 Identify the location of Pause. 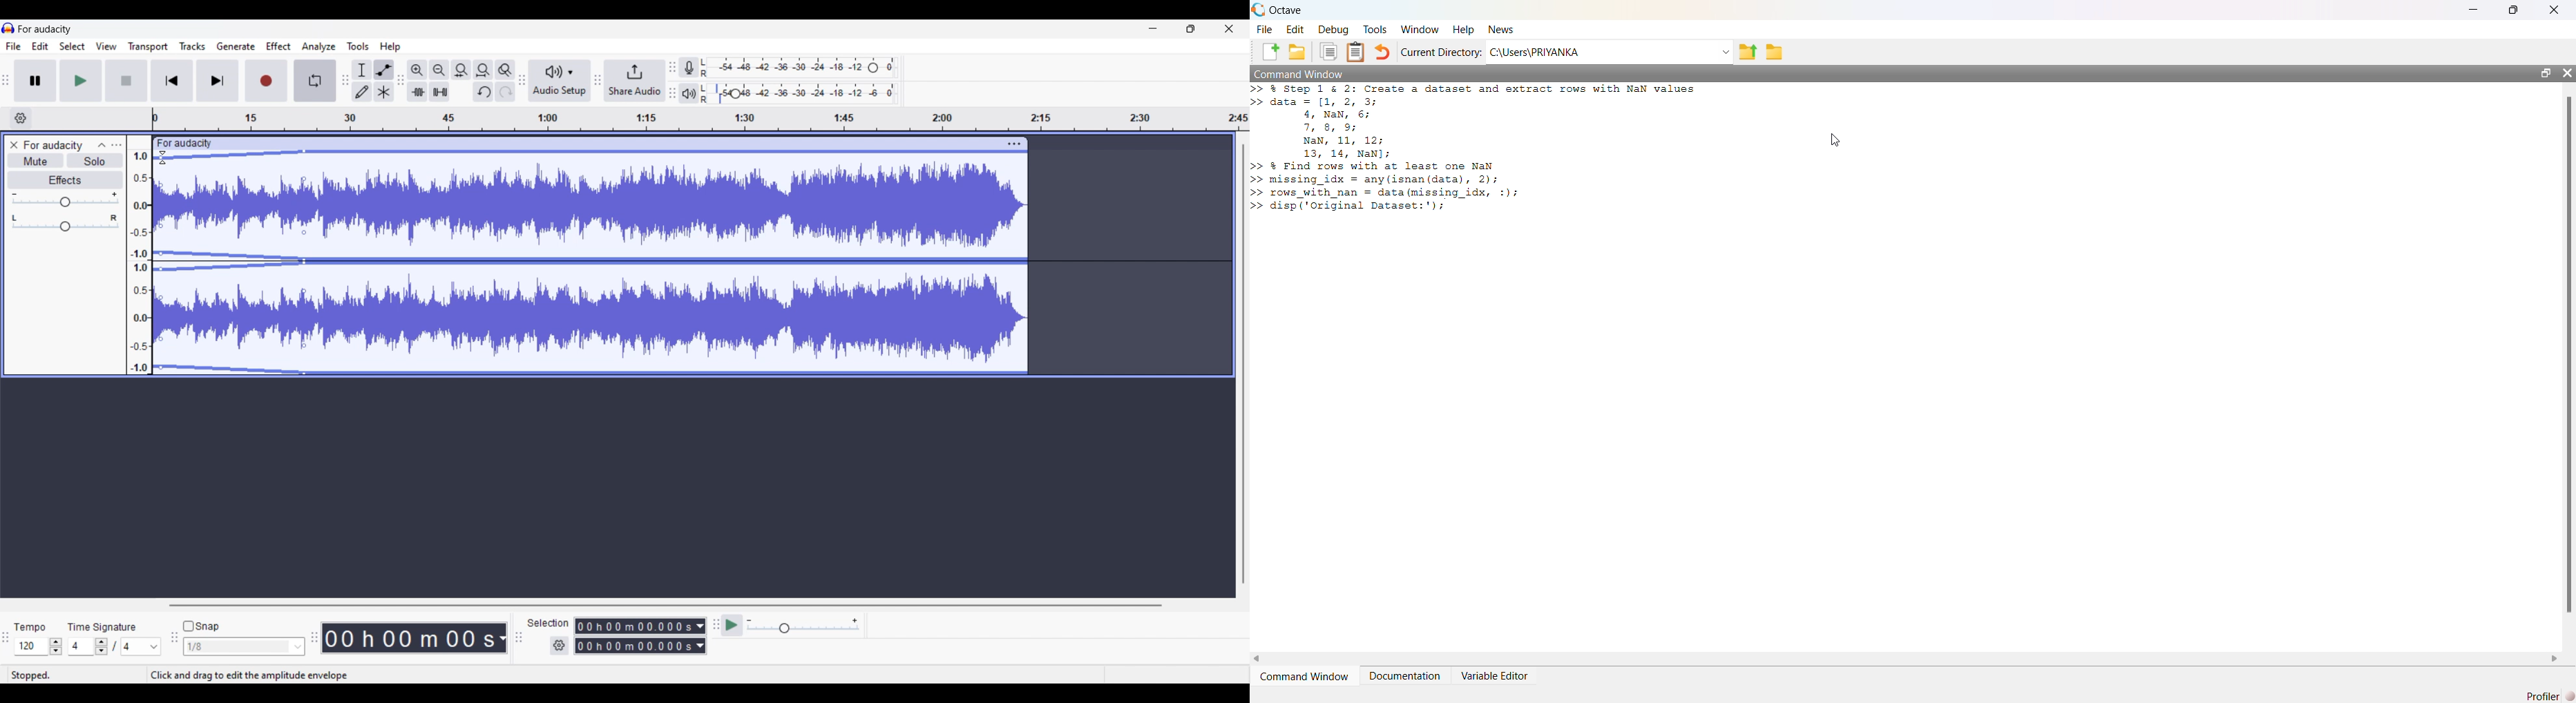
(35, 81).